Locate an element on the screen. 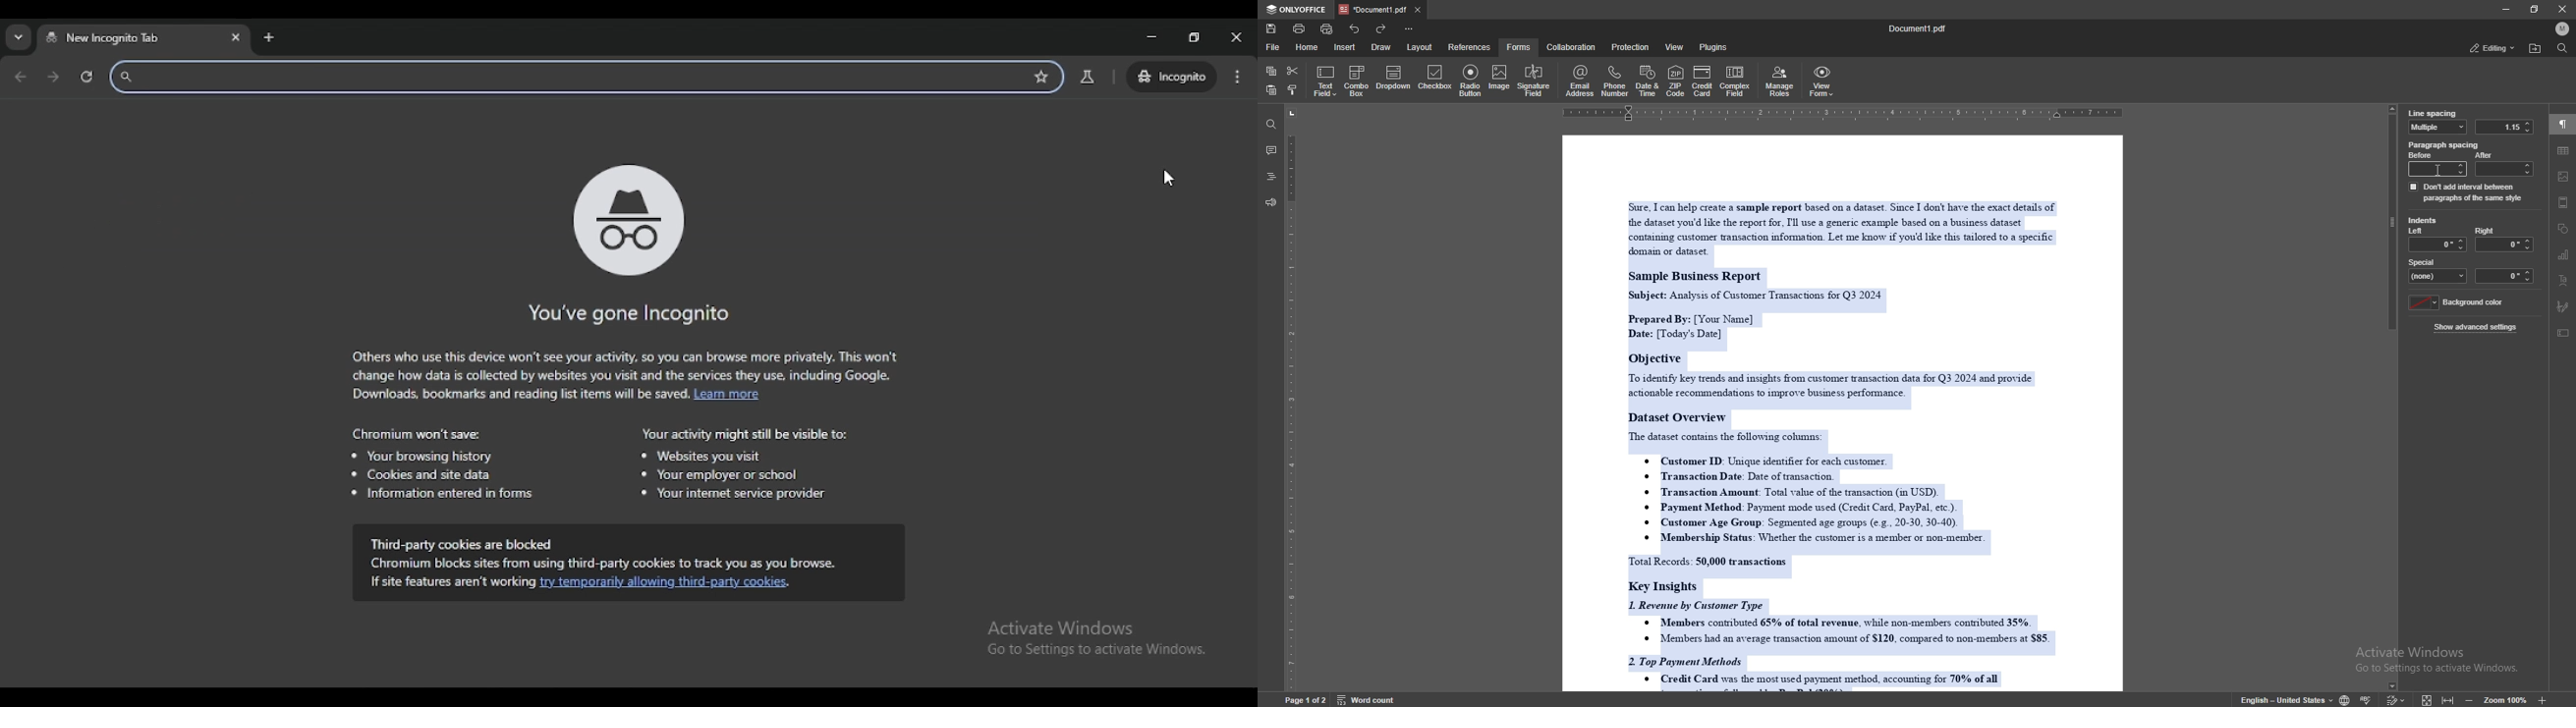  close is located at coordinates (2562, 9).